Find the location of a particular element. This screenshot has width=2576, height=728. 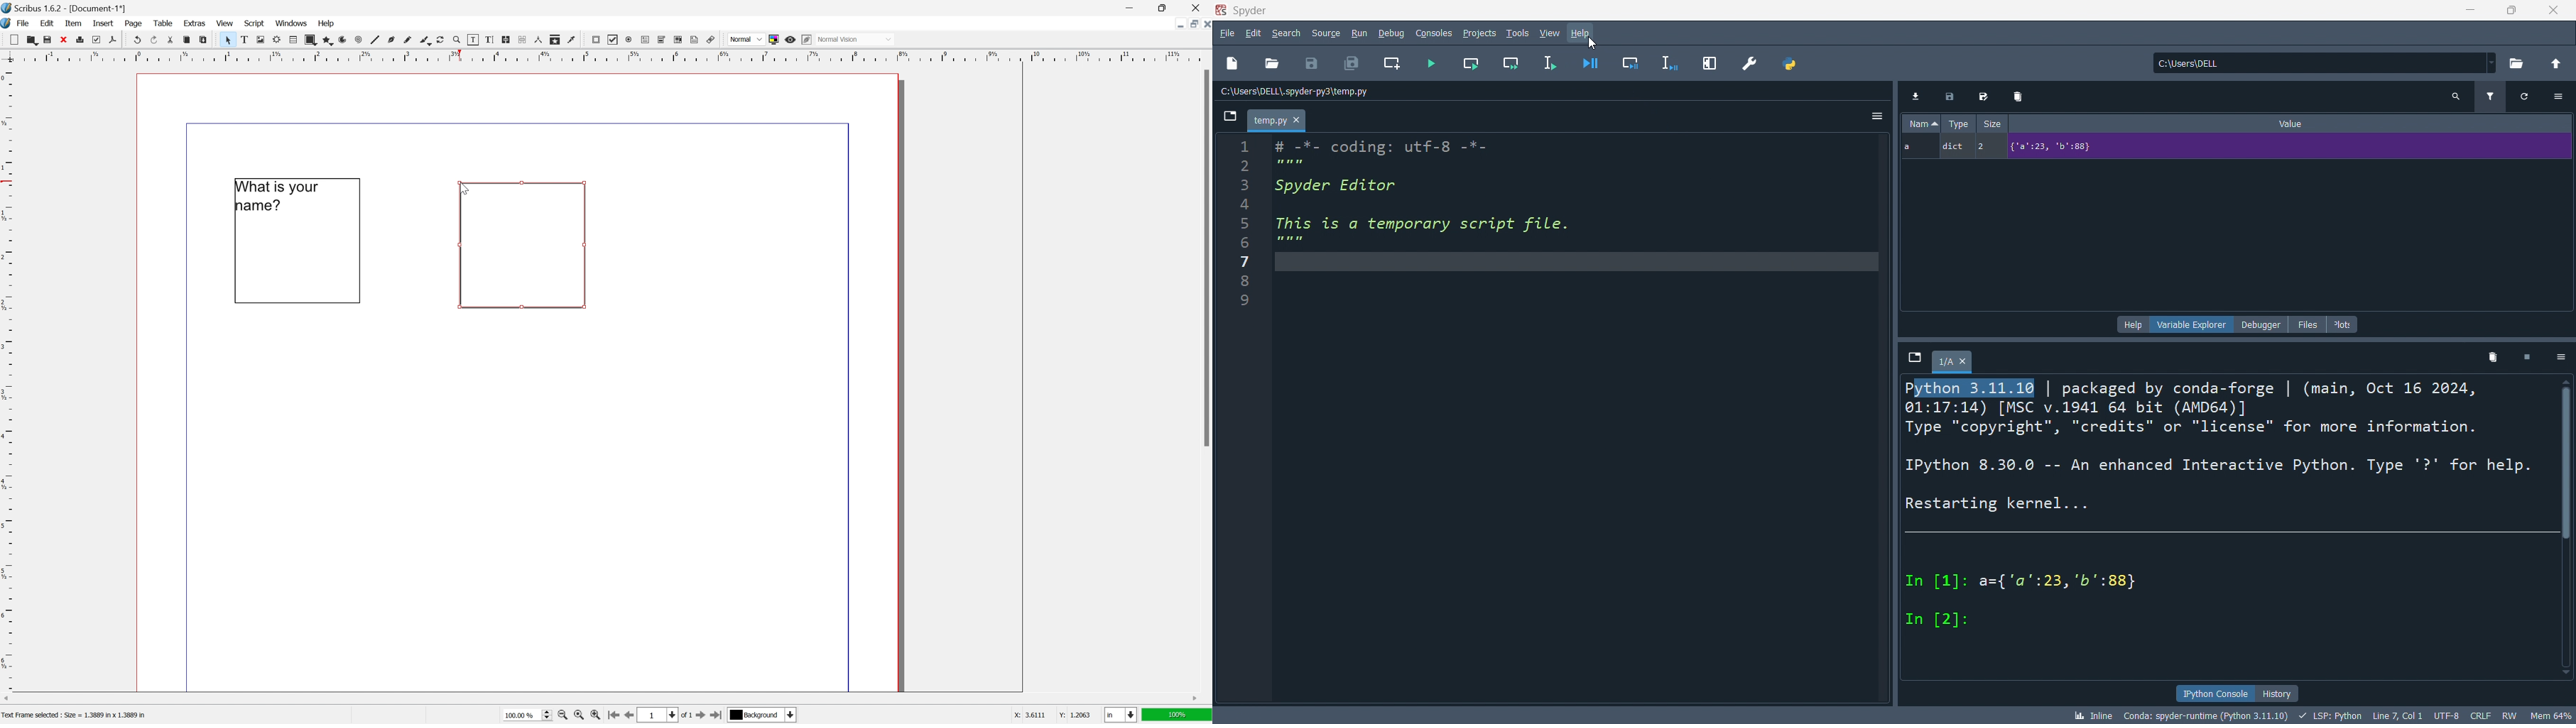

edit in preview mode is located at coordinates (806, 39).